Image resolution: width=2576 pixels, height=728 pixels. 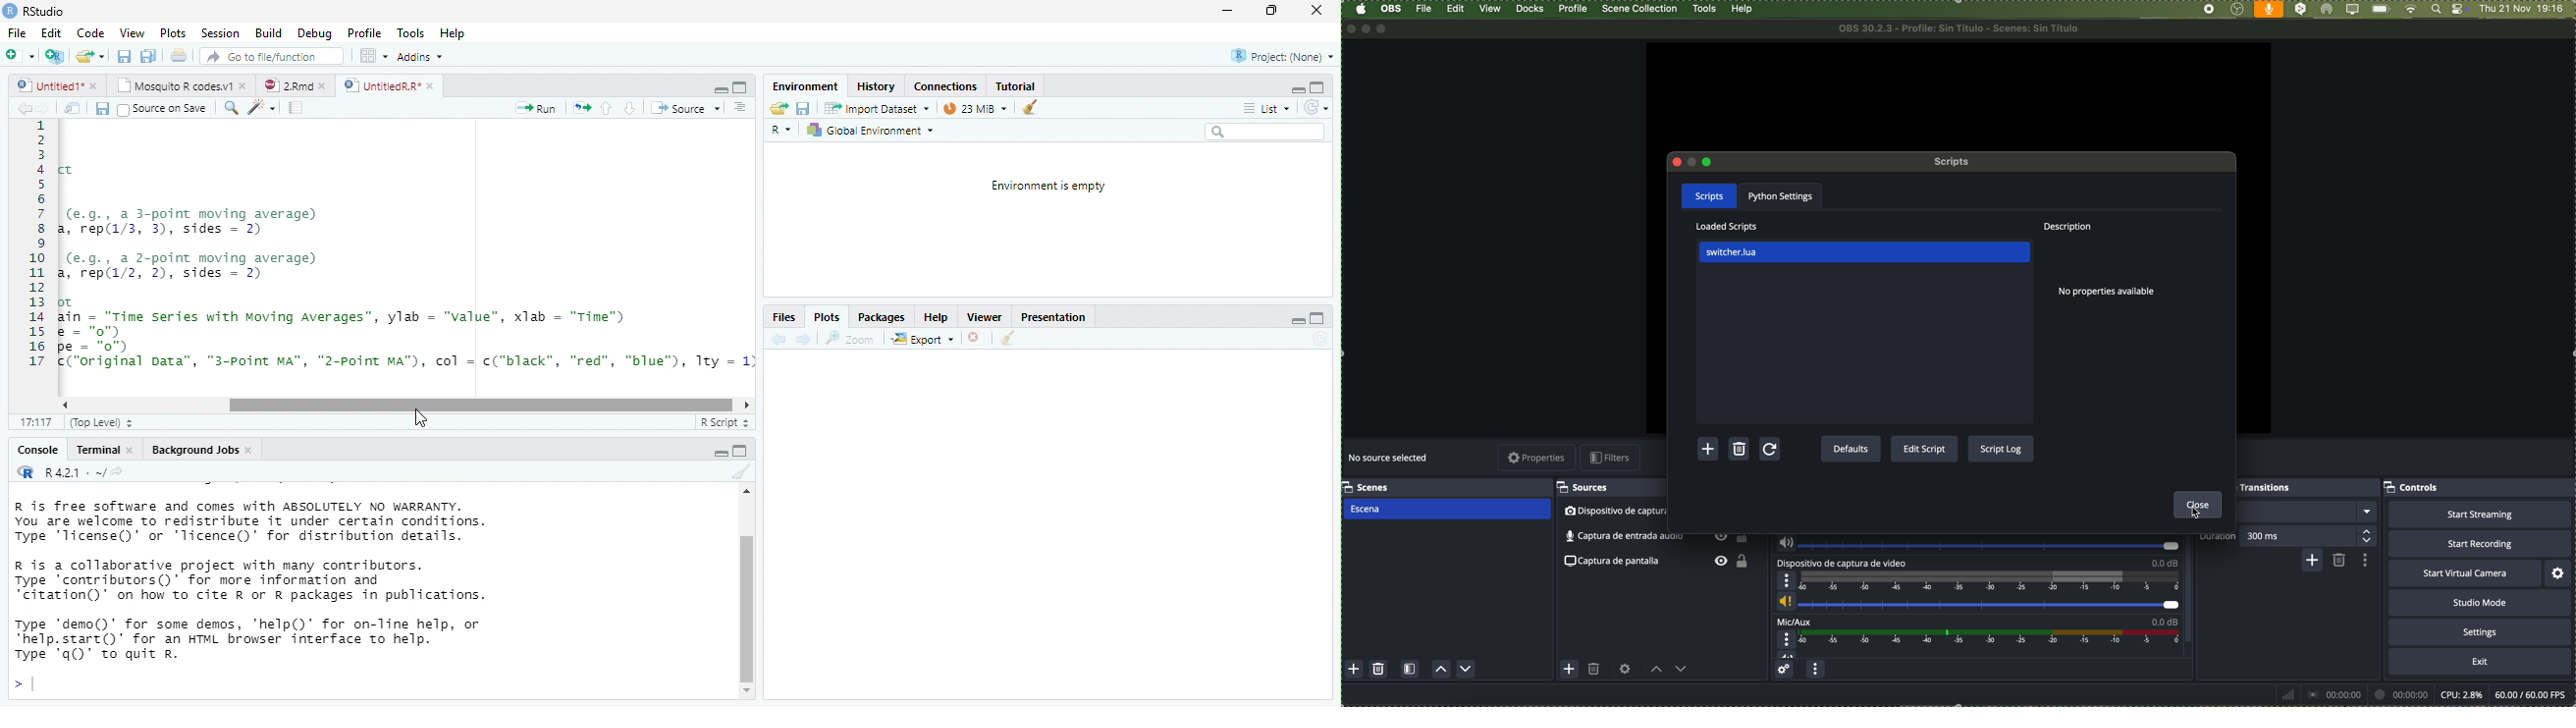 I want to click on down, so click(x=629, y=108).